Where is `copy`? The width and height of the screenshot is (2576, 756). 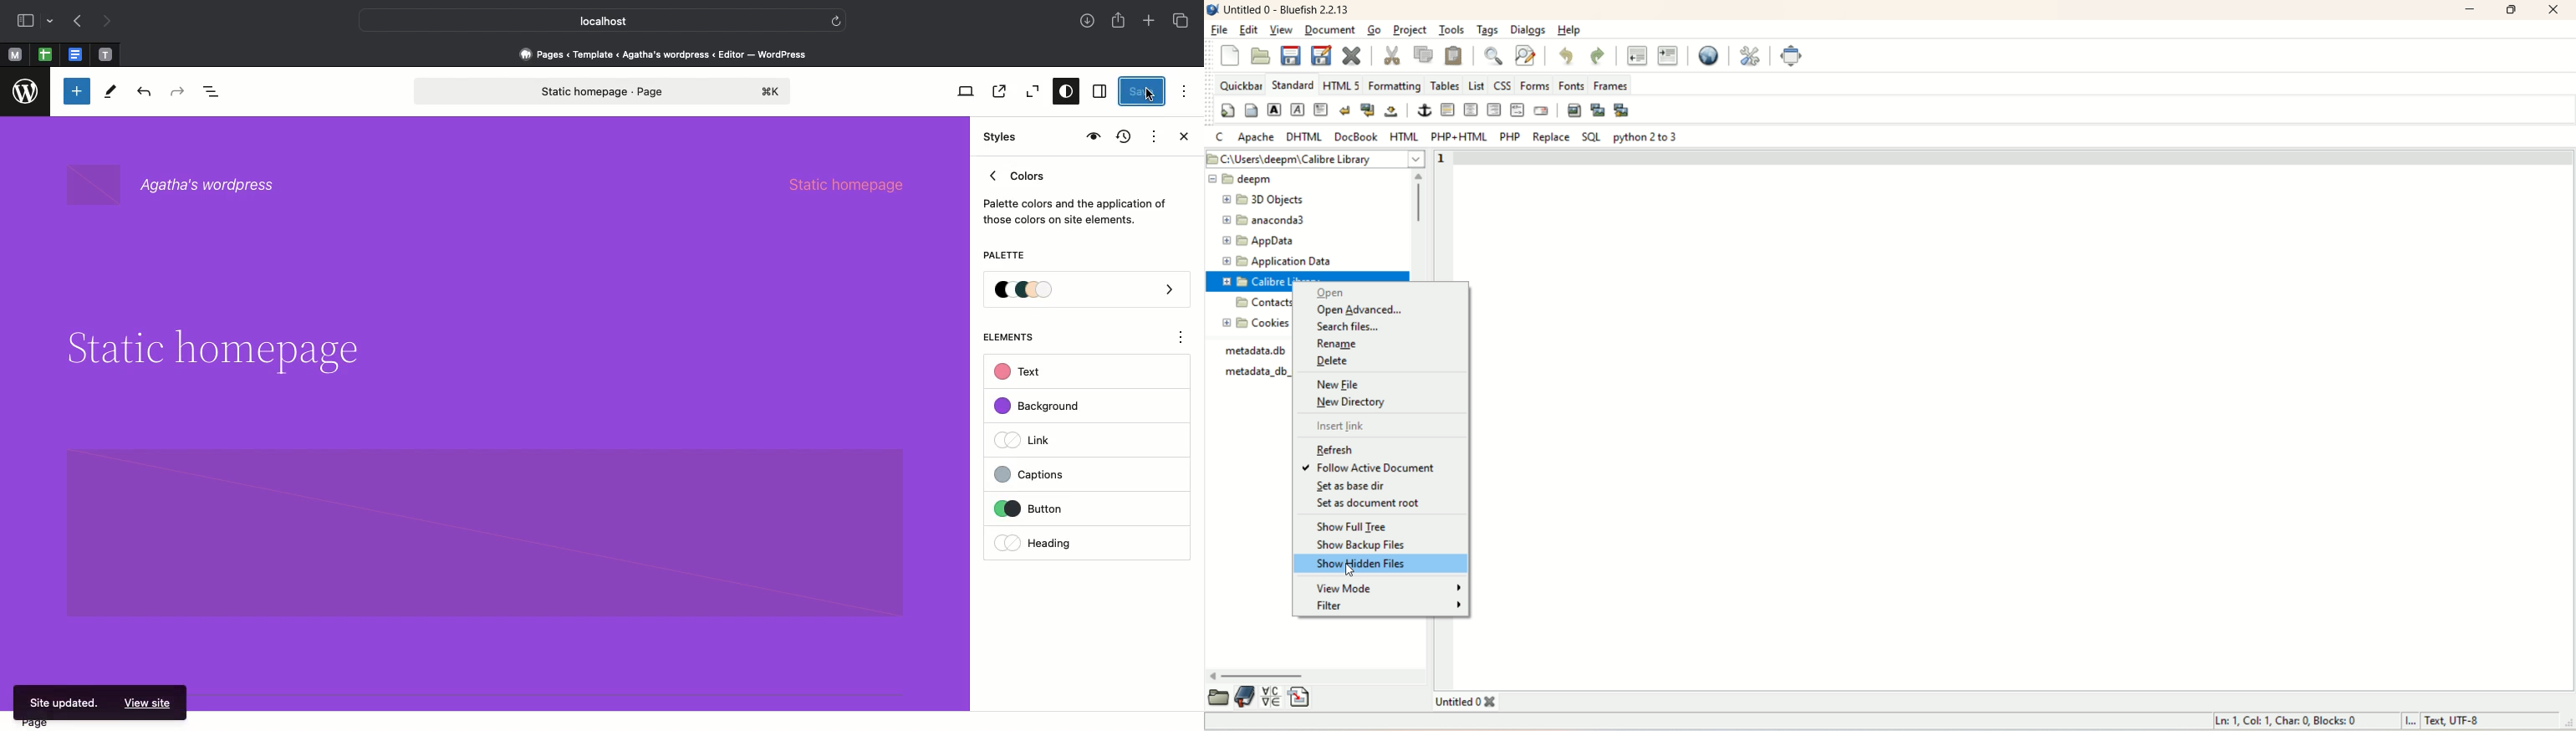
copy is located at coordinates (1423, 55).